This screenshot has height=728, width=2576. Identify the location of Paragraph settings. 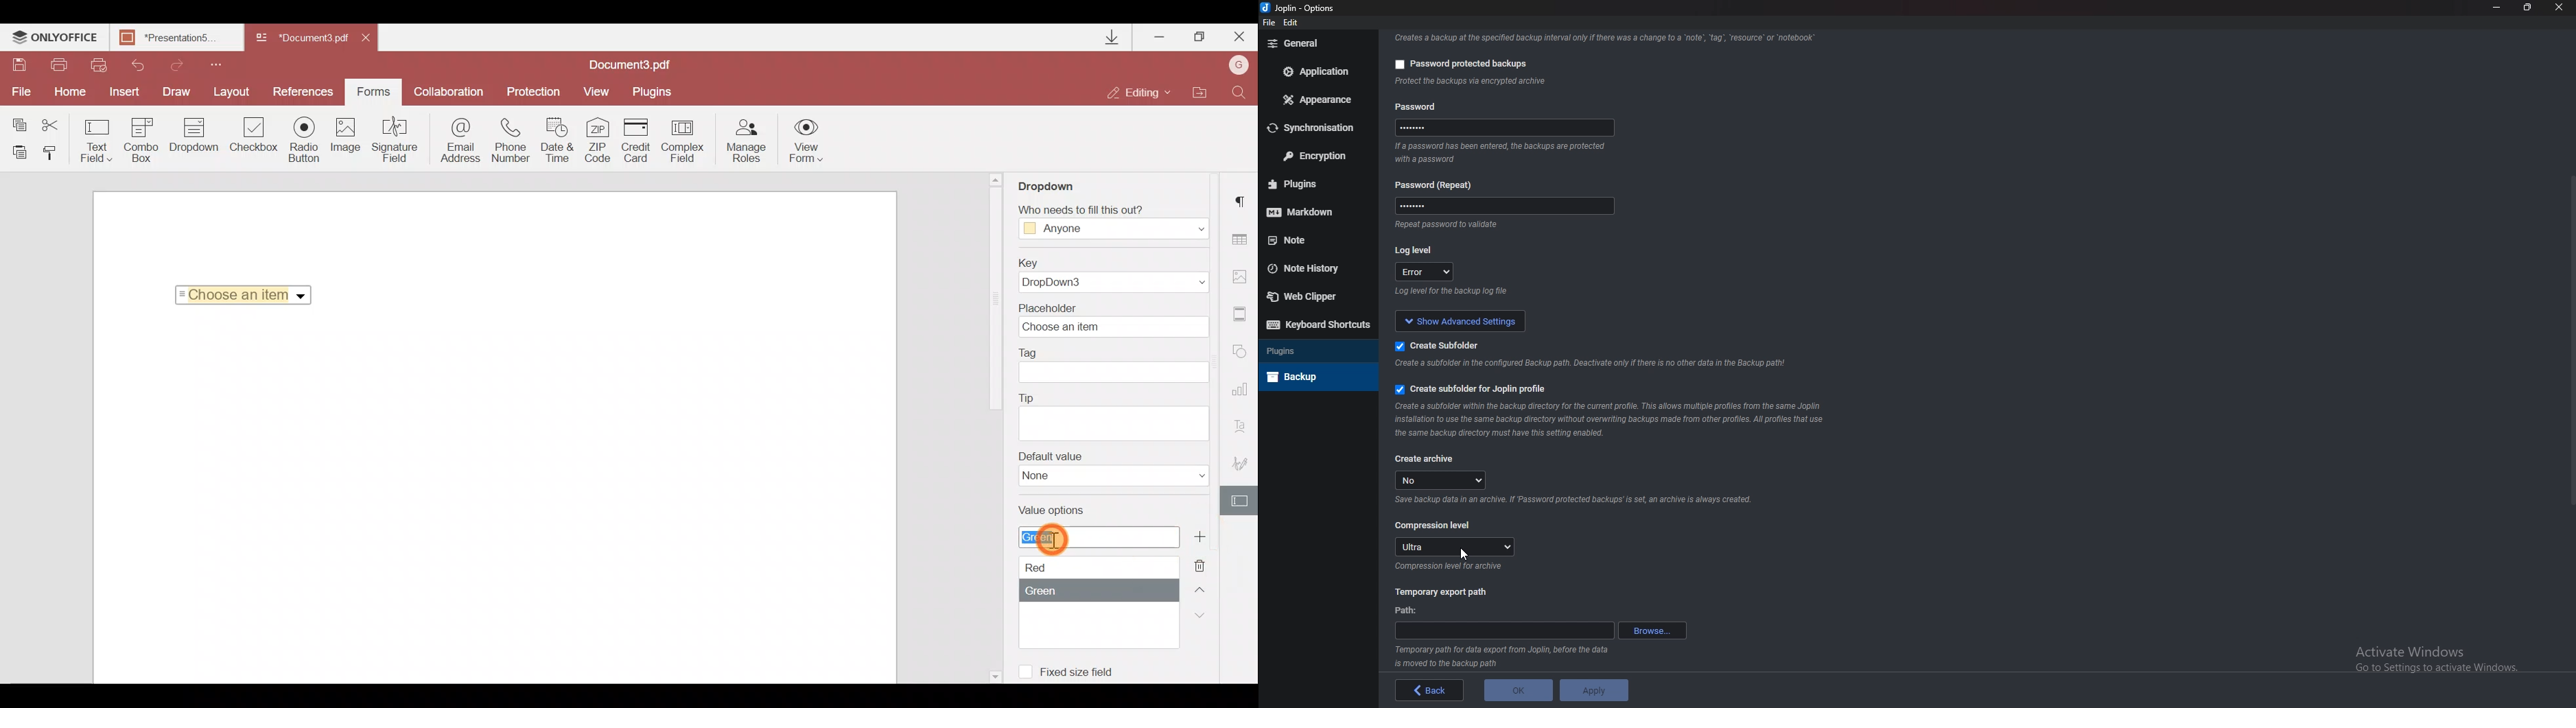
(1245, 200).